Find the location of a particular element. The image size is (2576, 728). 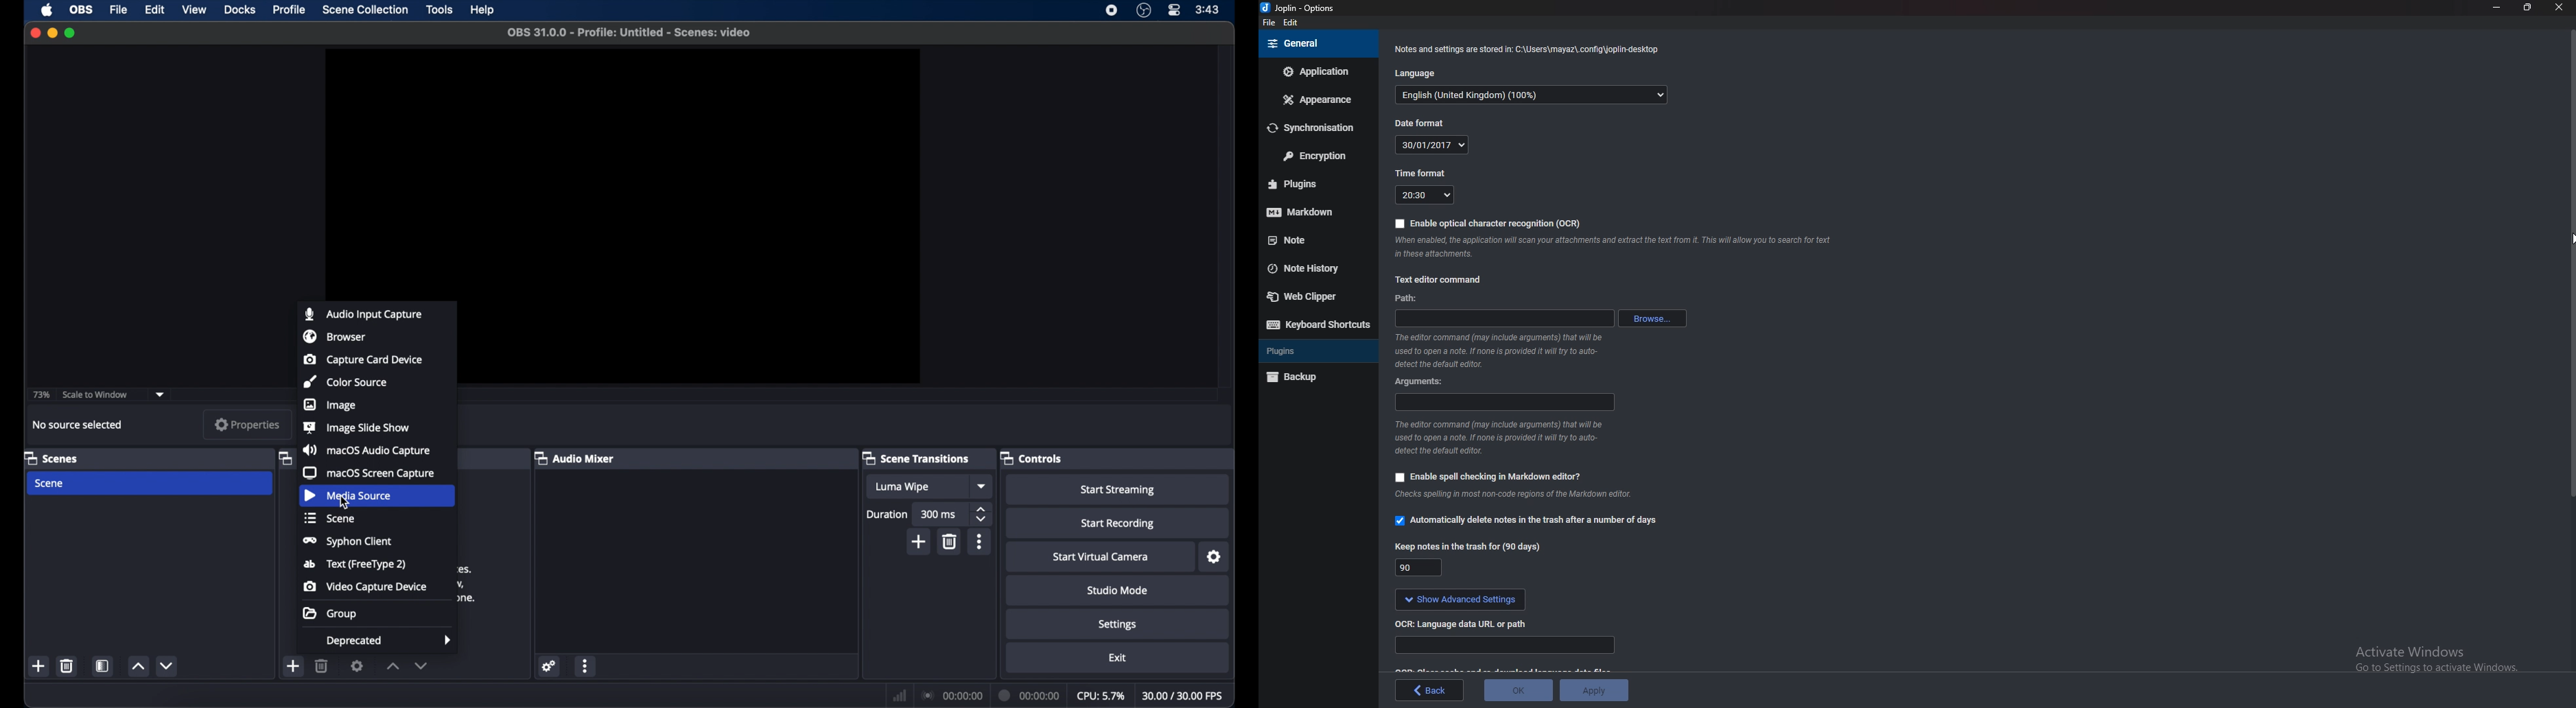

image slide show is located at coordinates (357, 427).